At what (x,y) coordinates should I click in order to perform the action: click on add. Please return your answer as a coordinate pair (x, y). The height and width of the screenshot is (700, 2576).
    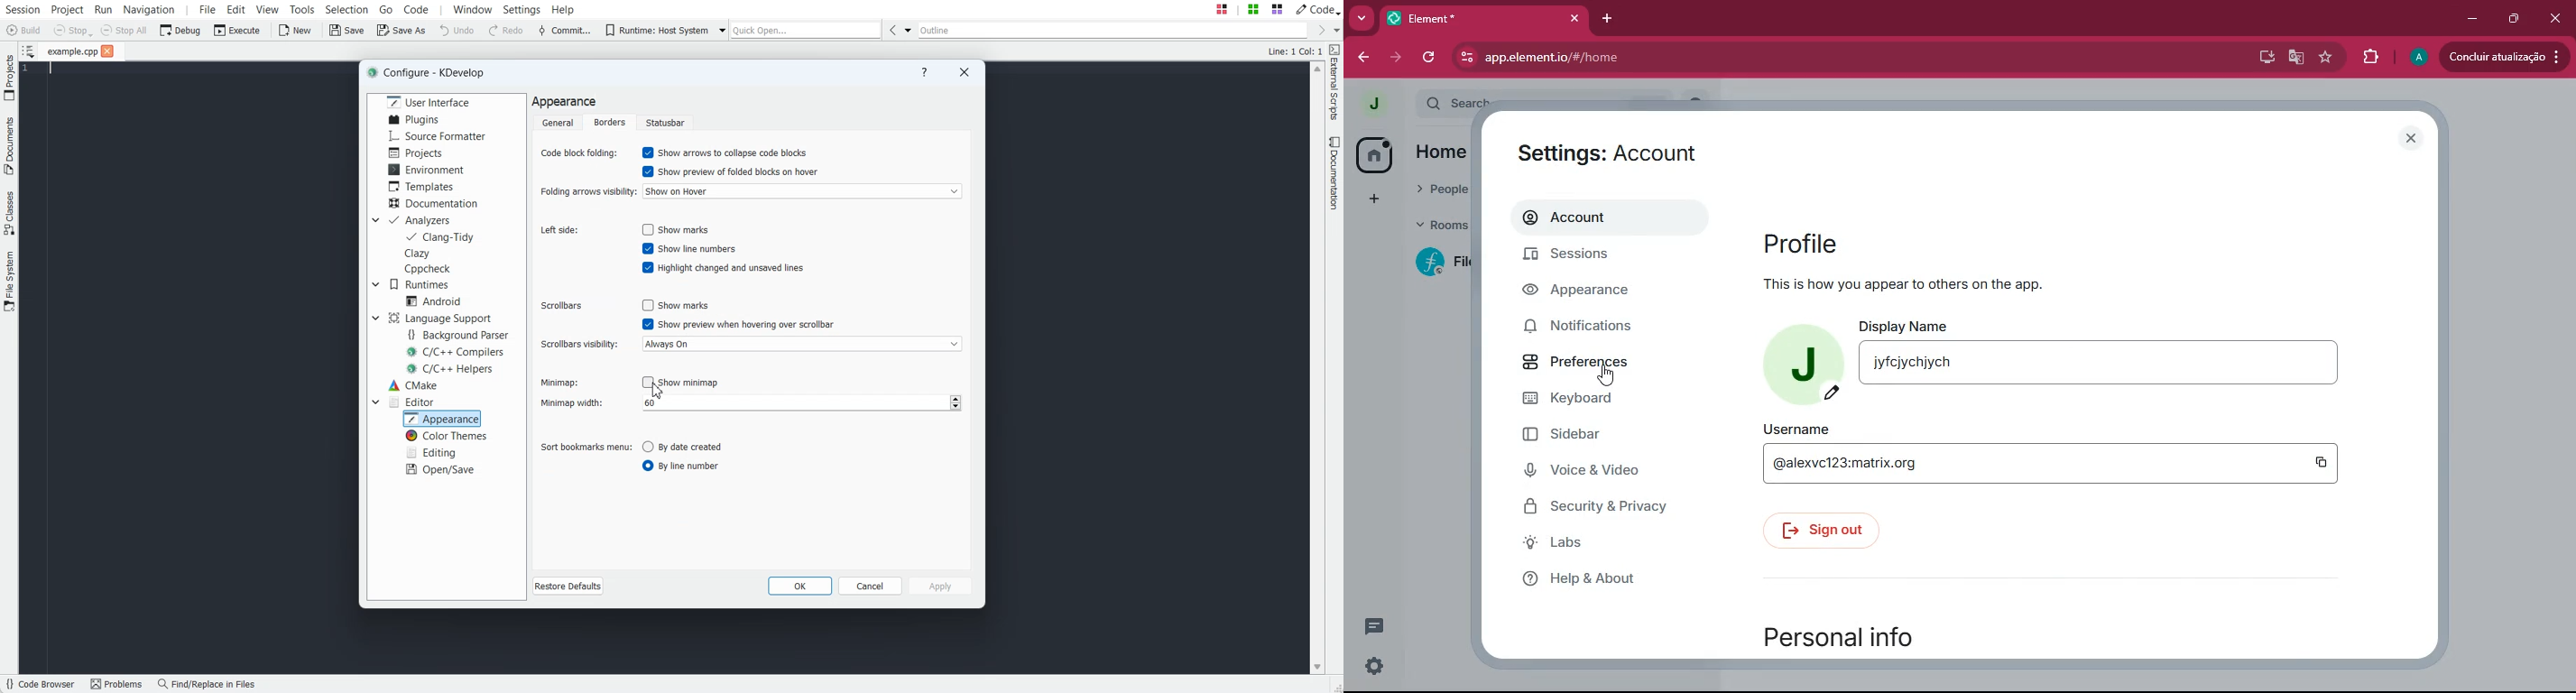
    Looking at the image, I should click on (1367, 200).